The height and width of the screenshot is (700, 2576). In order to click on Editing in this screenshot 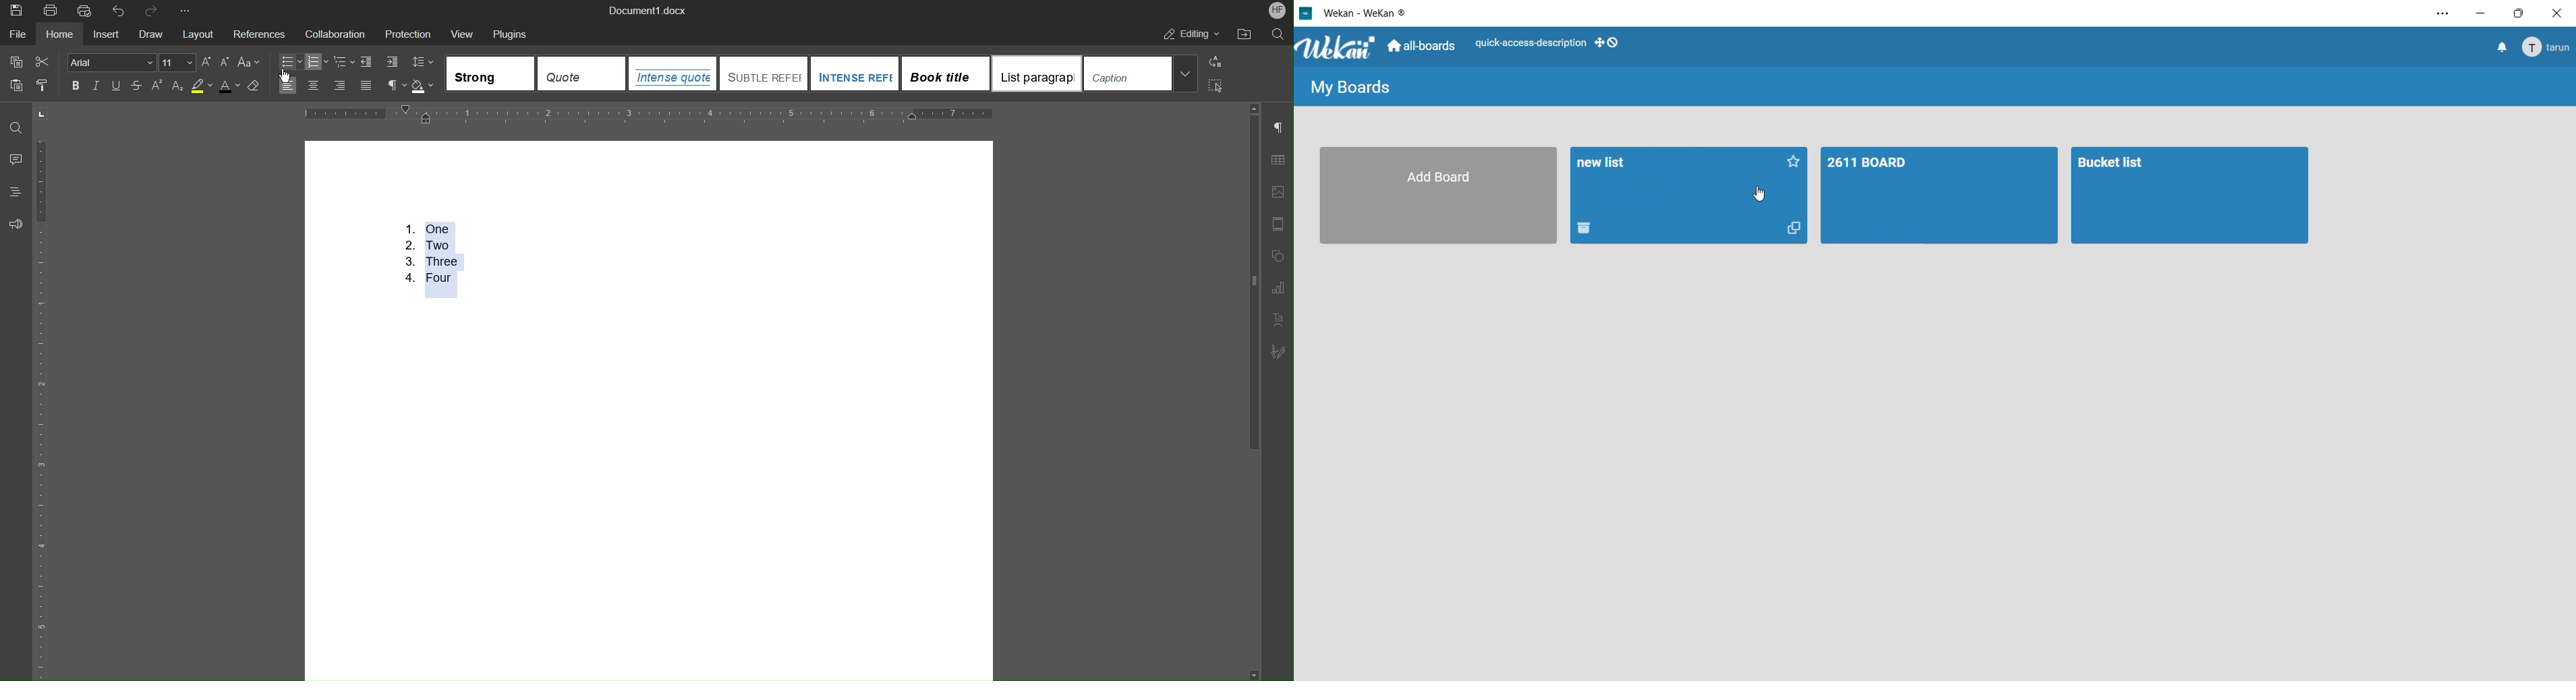, I will do `click(1188, 33)`.